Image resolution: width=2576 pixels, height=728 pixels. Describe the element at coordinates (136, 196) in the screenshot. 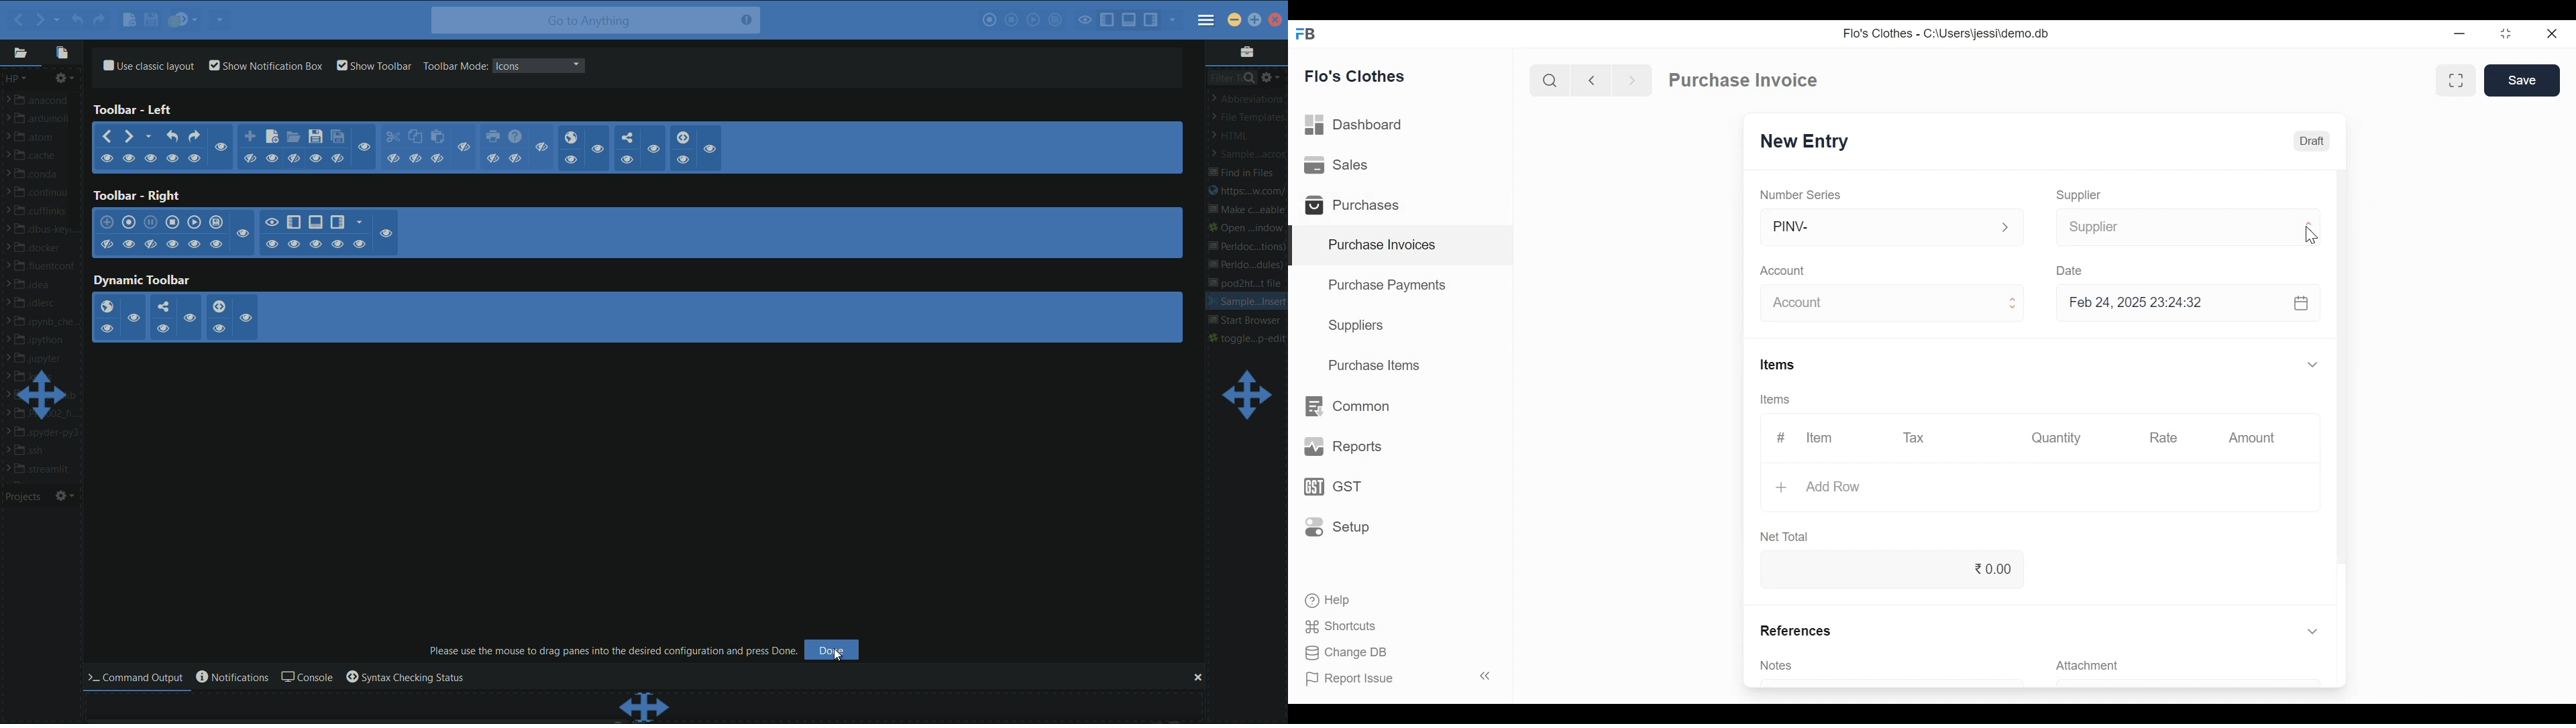

I see `toolbar right` at that location.